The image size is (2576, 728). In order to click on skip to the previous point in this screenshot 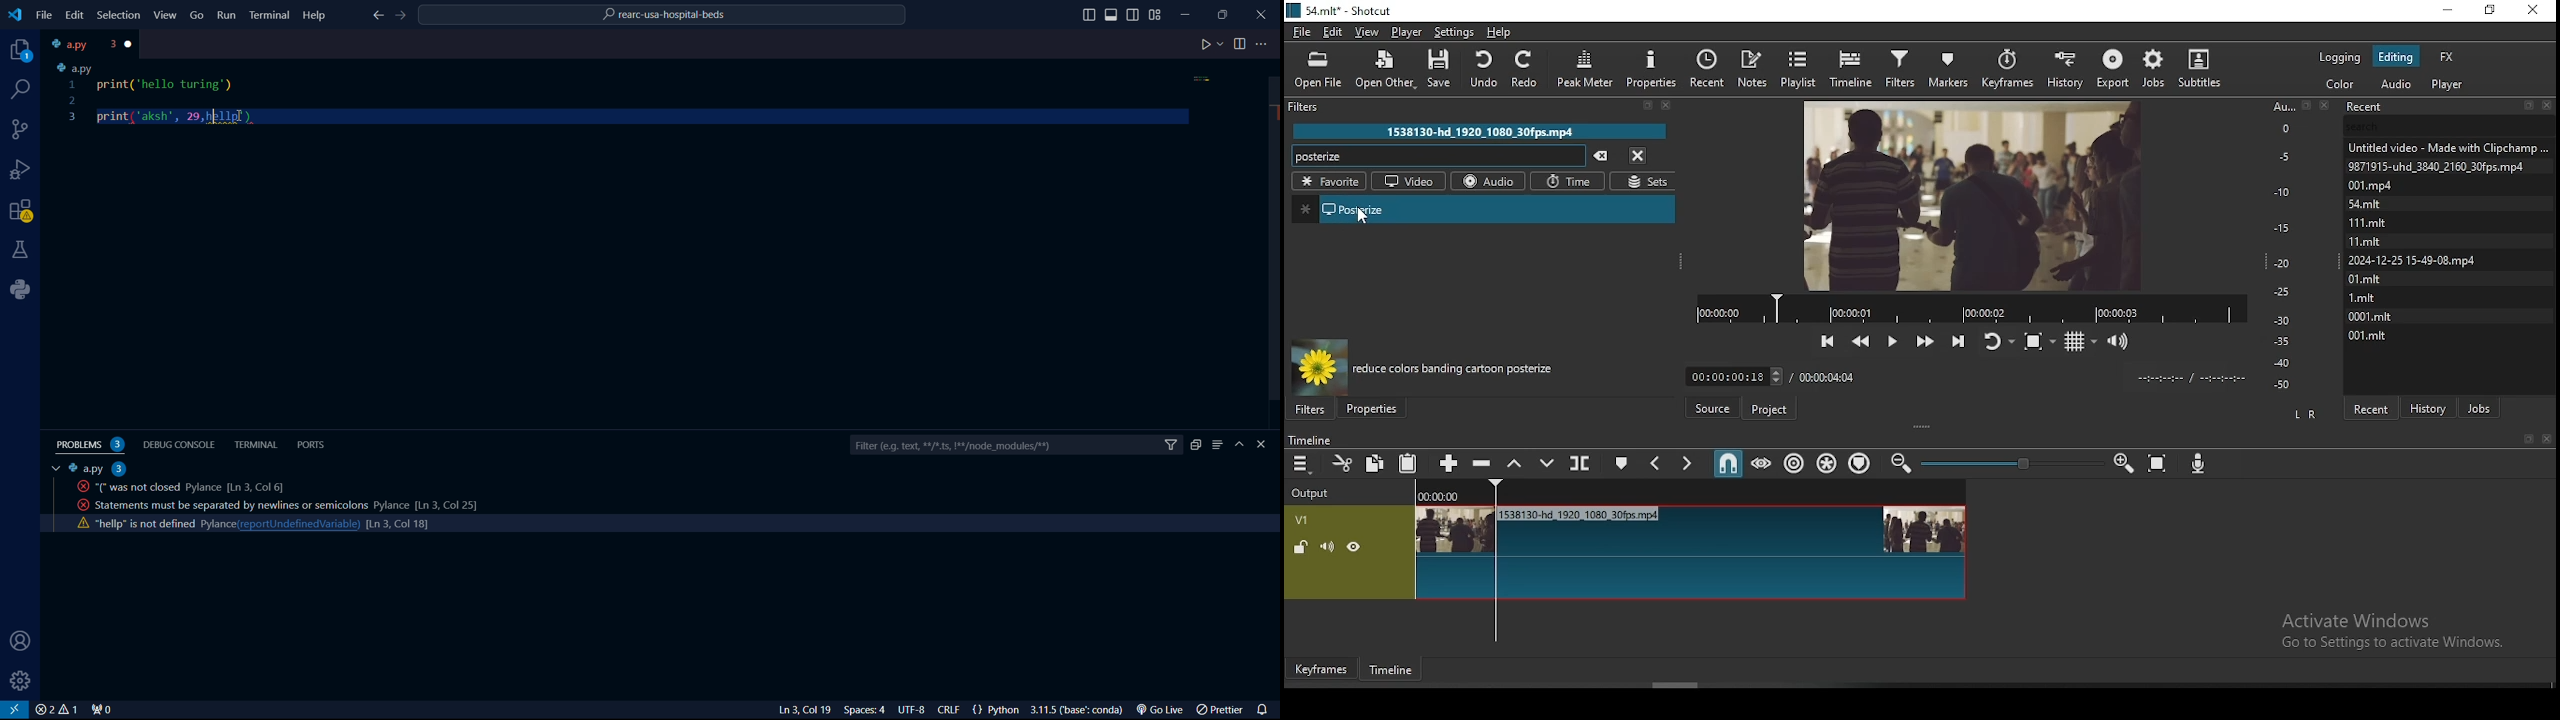, I will do `click(1823, 340)`.